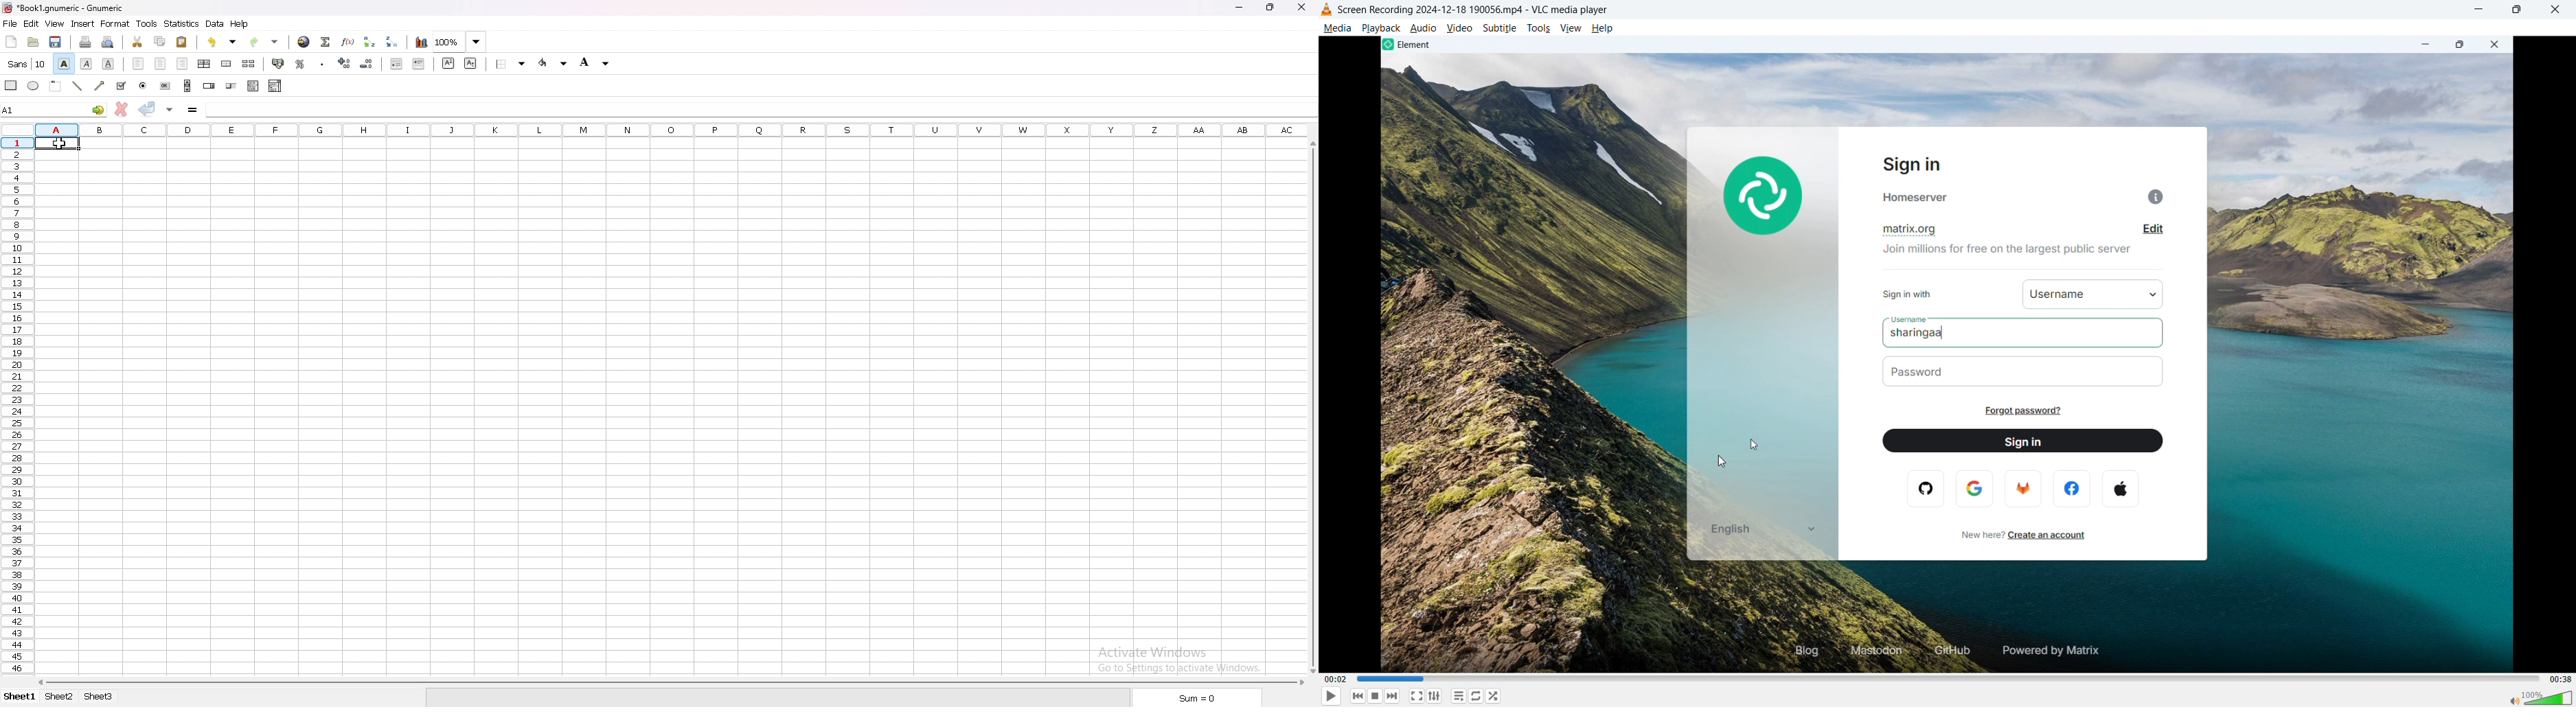 This screenshot has height=728, width=2576. What do you see at coordinates (1270, 8) in the screenshot?
I see `resize` at bounding box center [1270, 8].